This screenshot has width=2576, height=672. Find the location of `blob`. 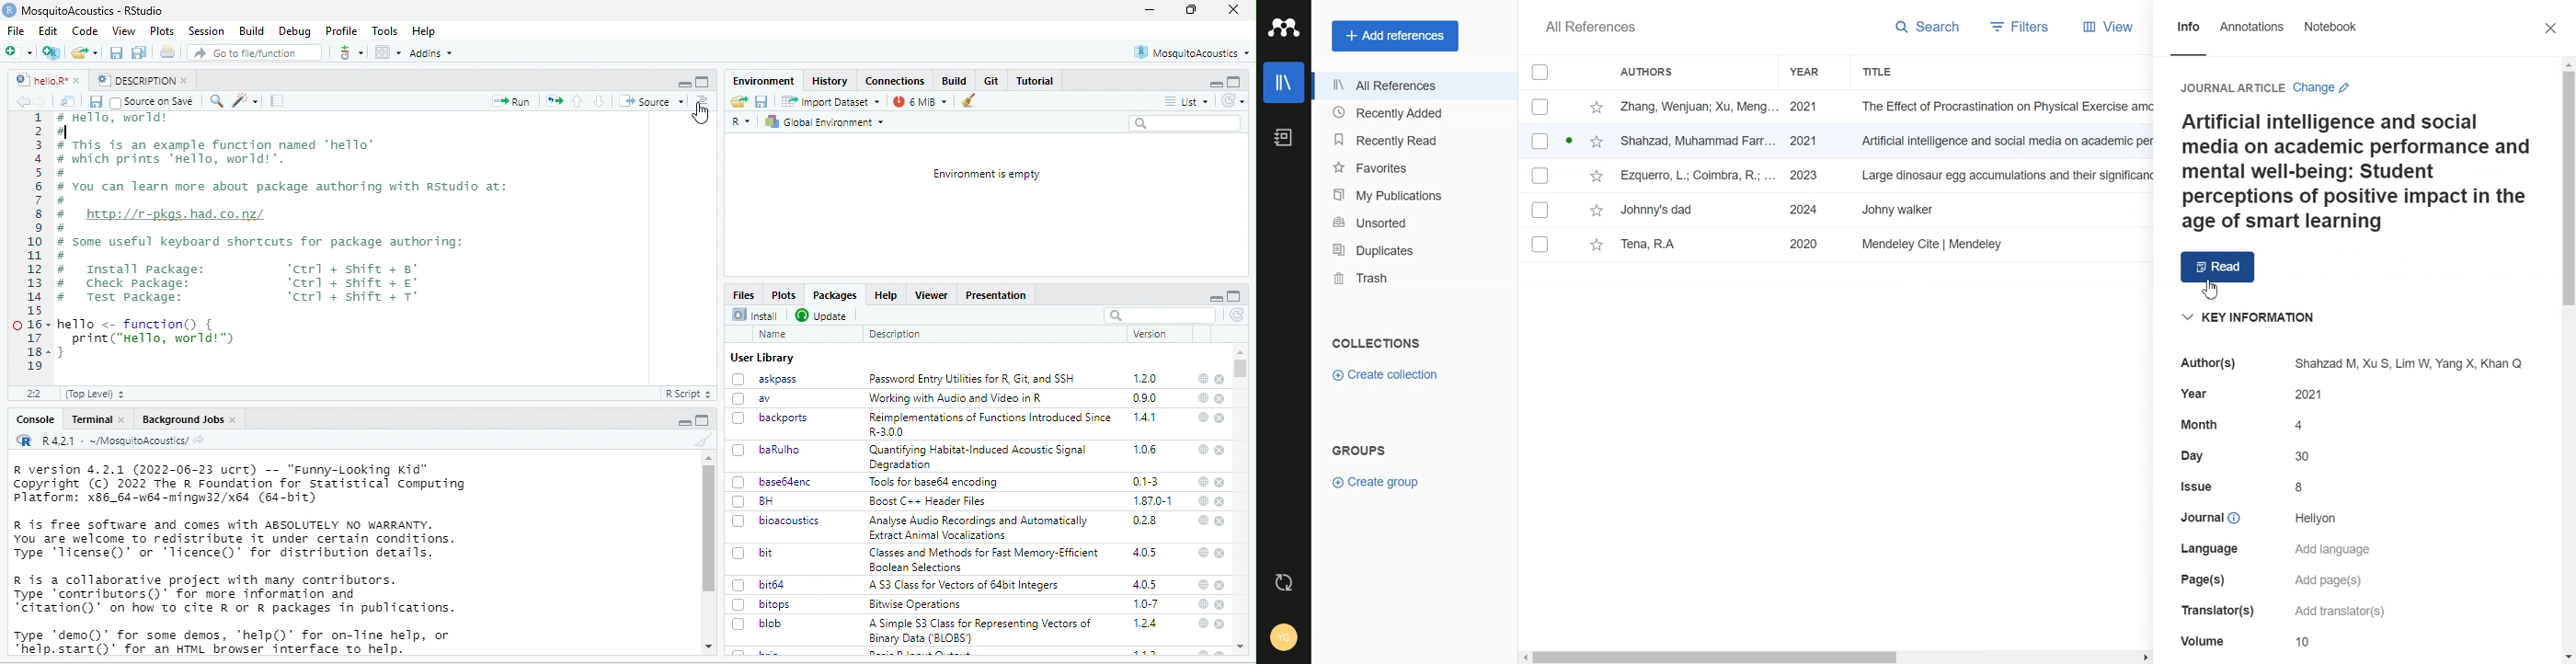

blob is located at coordinates (761, 624).